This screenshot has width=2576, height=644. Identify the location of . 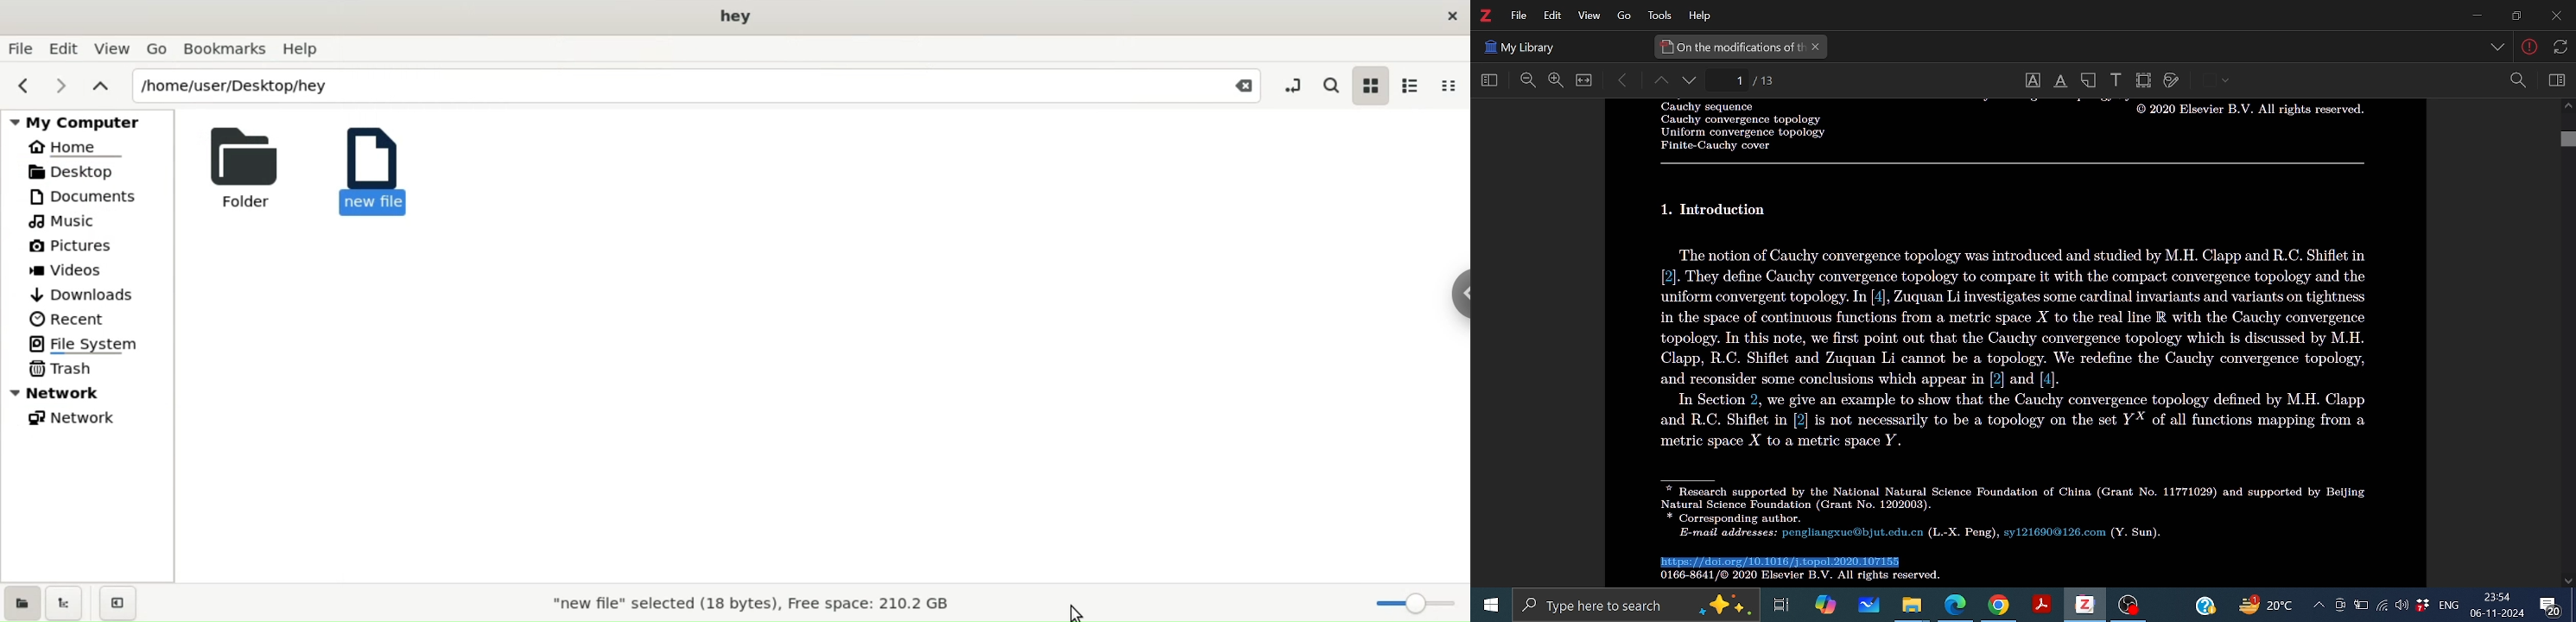
(1734, 126).